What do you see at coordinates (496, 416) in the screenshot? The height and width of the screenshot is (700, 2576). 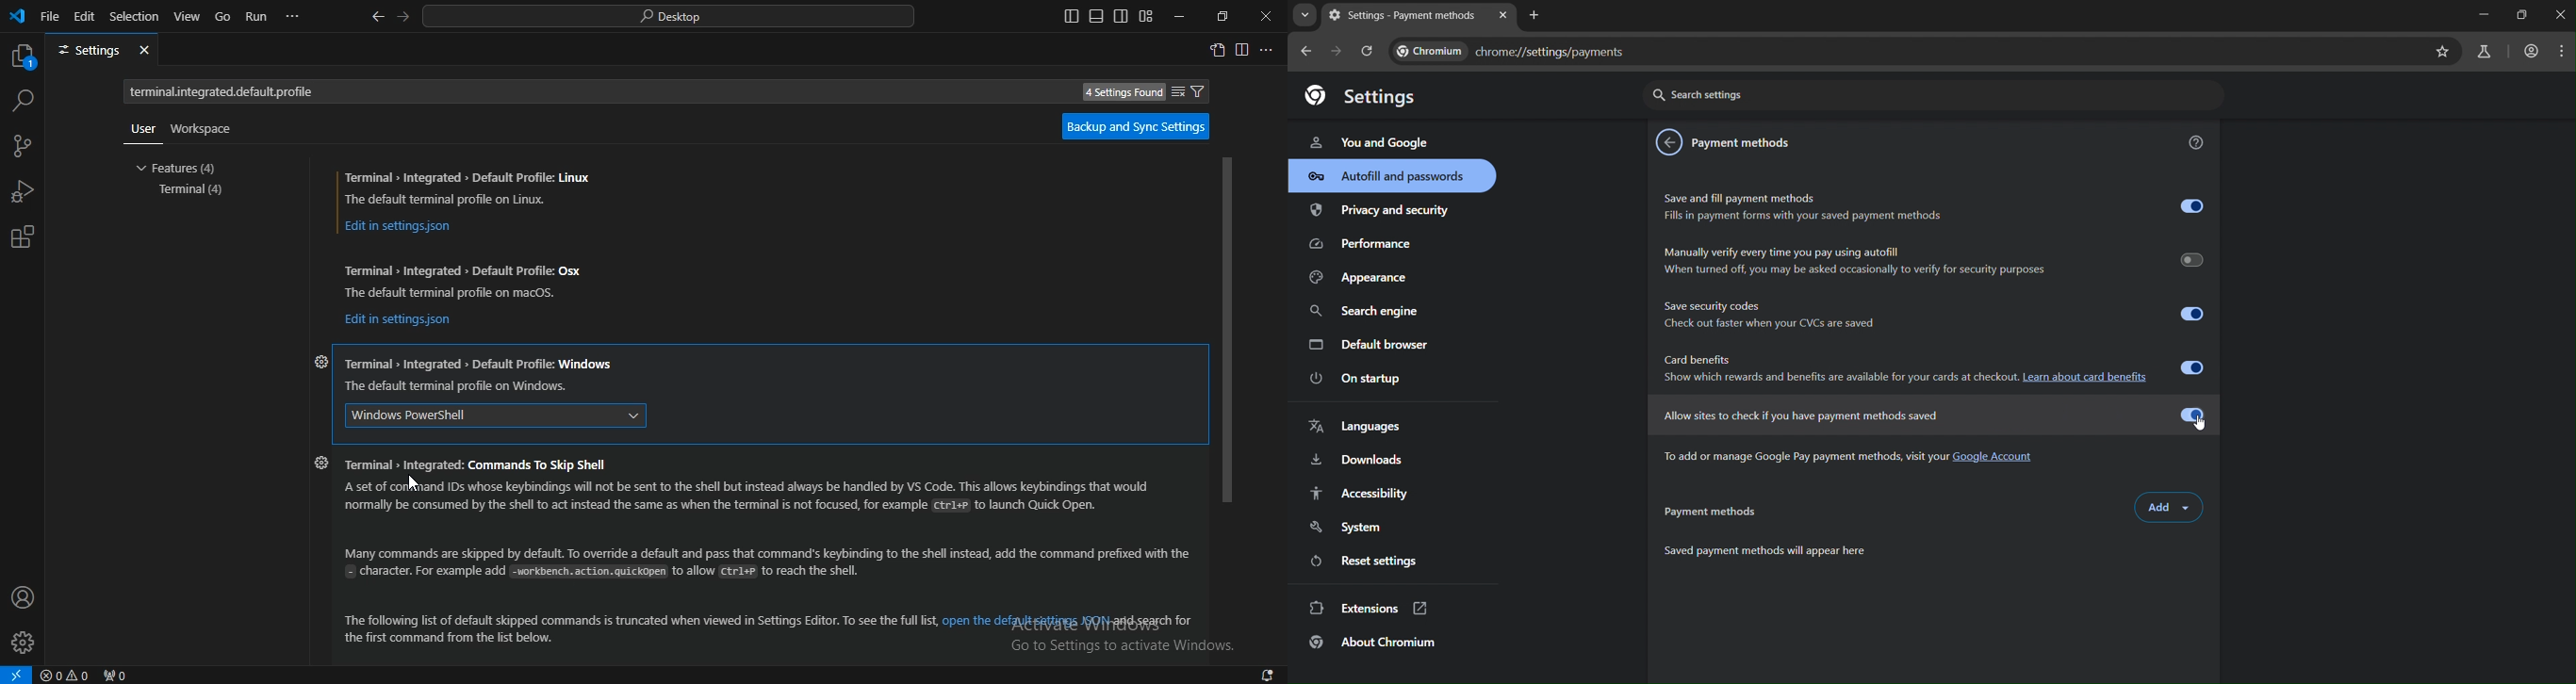 I see `windows powershell` at bounding box center [496, 416].